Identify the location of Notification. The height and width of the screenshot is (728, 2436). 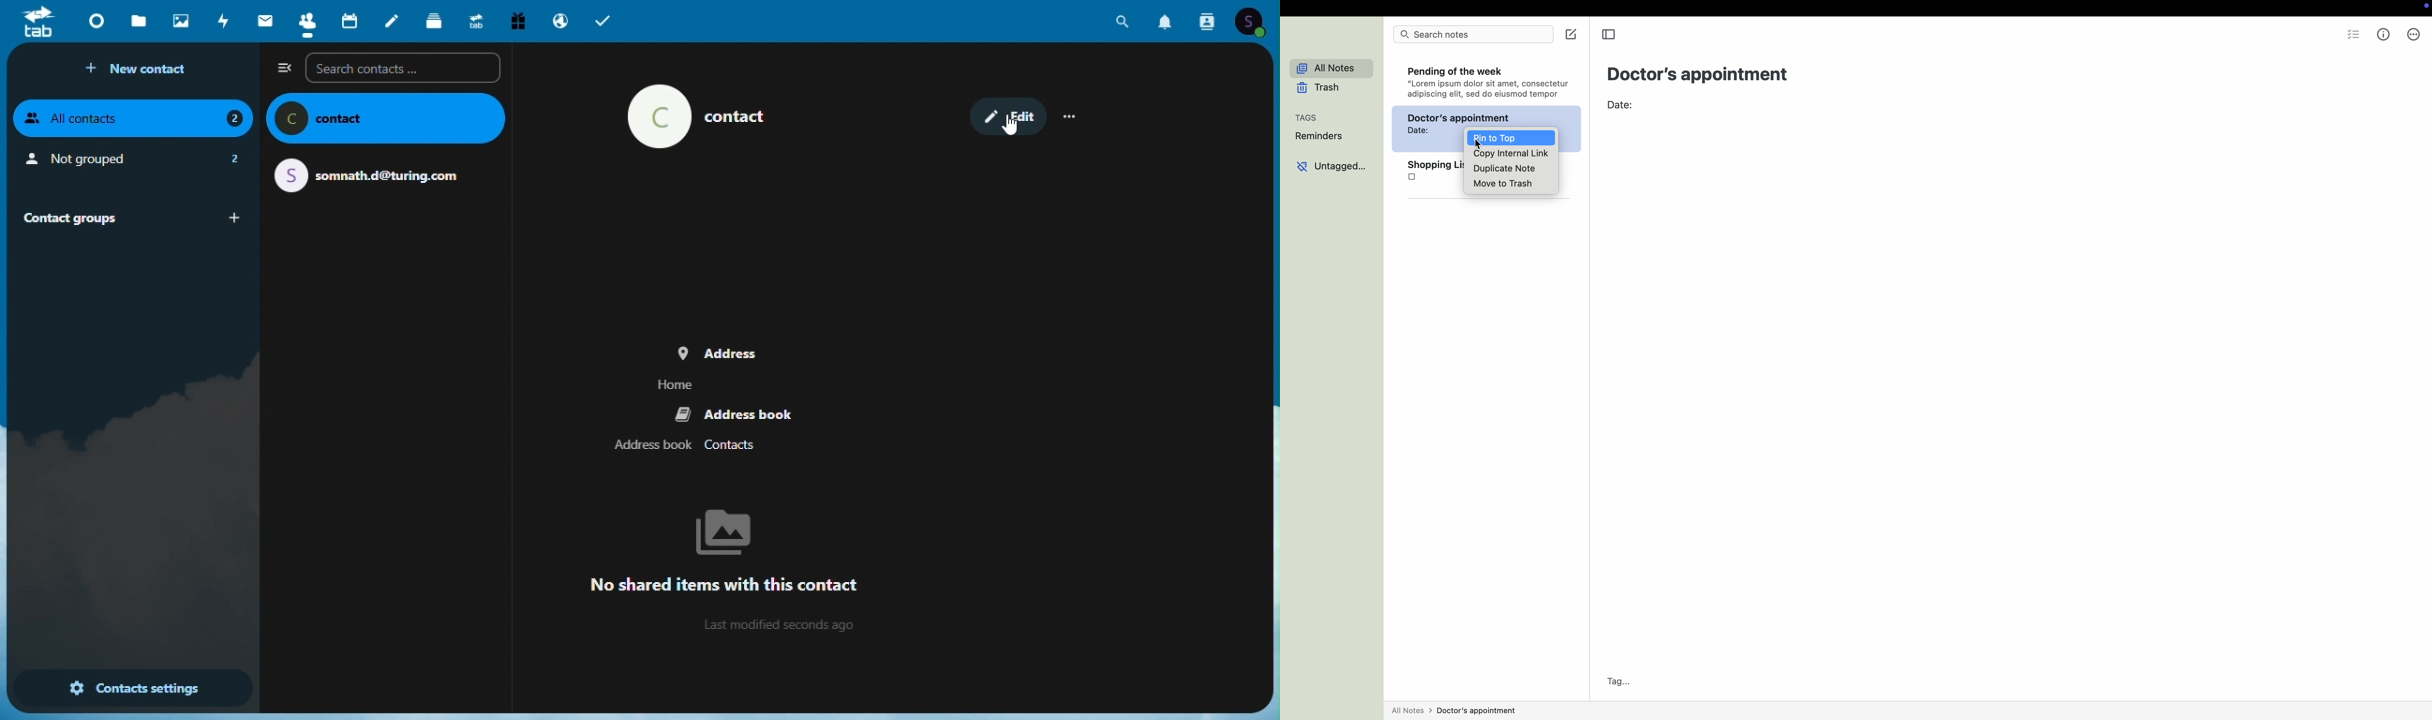
(1166, 24).